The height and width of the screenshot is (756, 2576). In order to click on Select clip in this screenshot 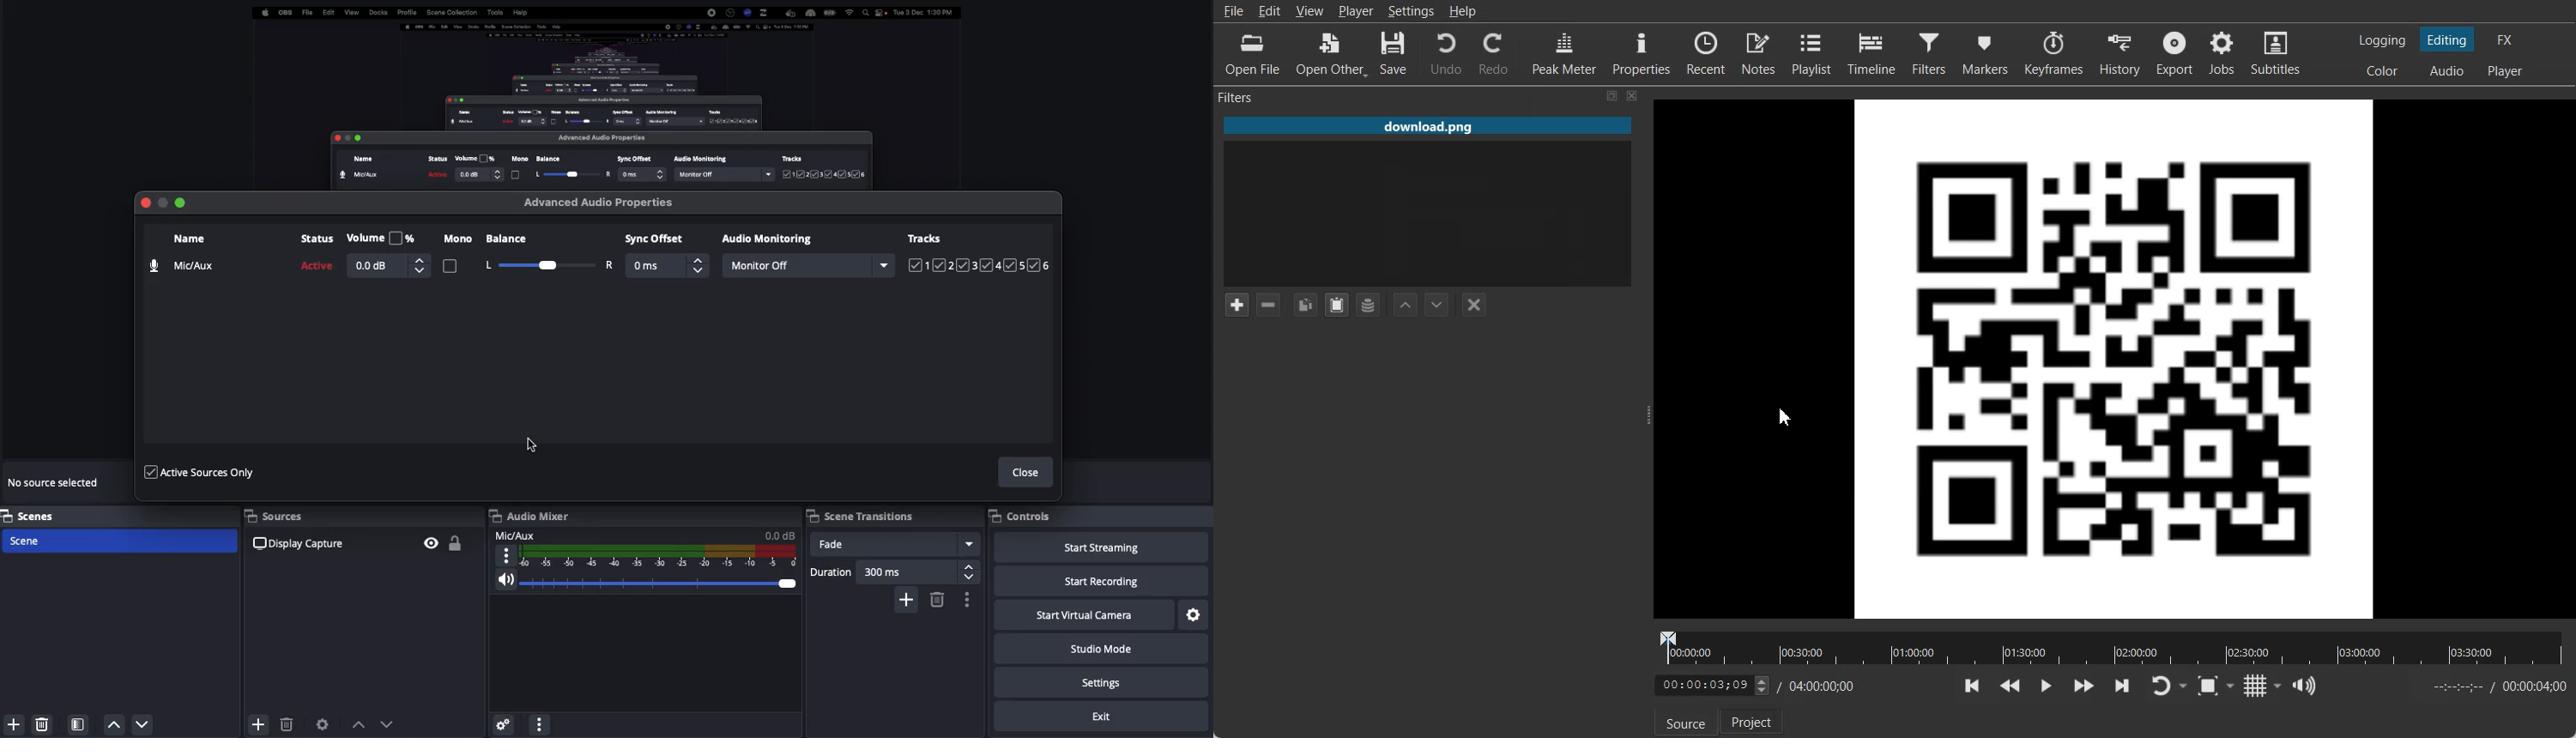, I will do `click(1426, 213)`.